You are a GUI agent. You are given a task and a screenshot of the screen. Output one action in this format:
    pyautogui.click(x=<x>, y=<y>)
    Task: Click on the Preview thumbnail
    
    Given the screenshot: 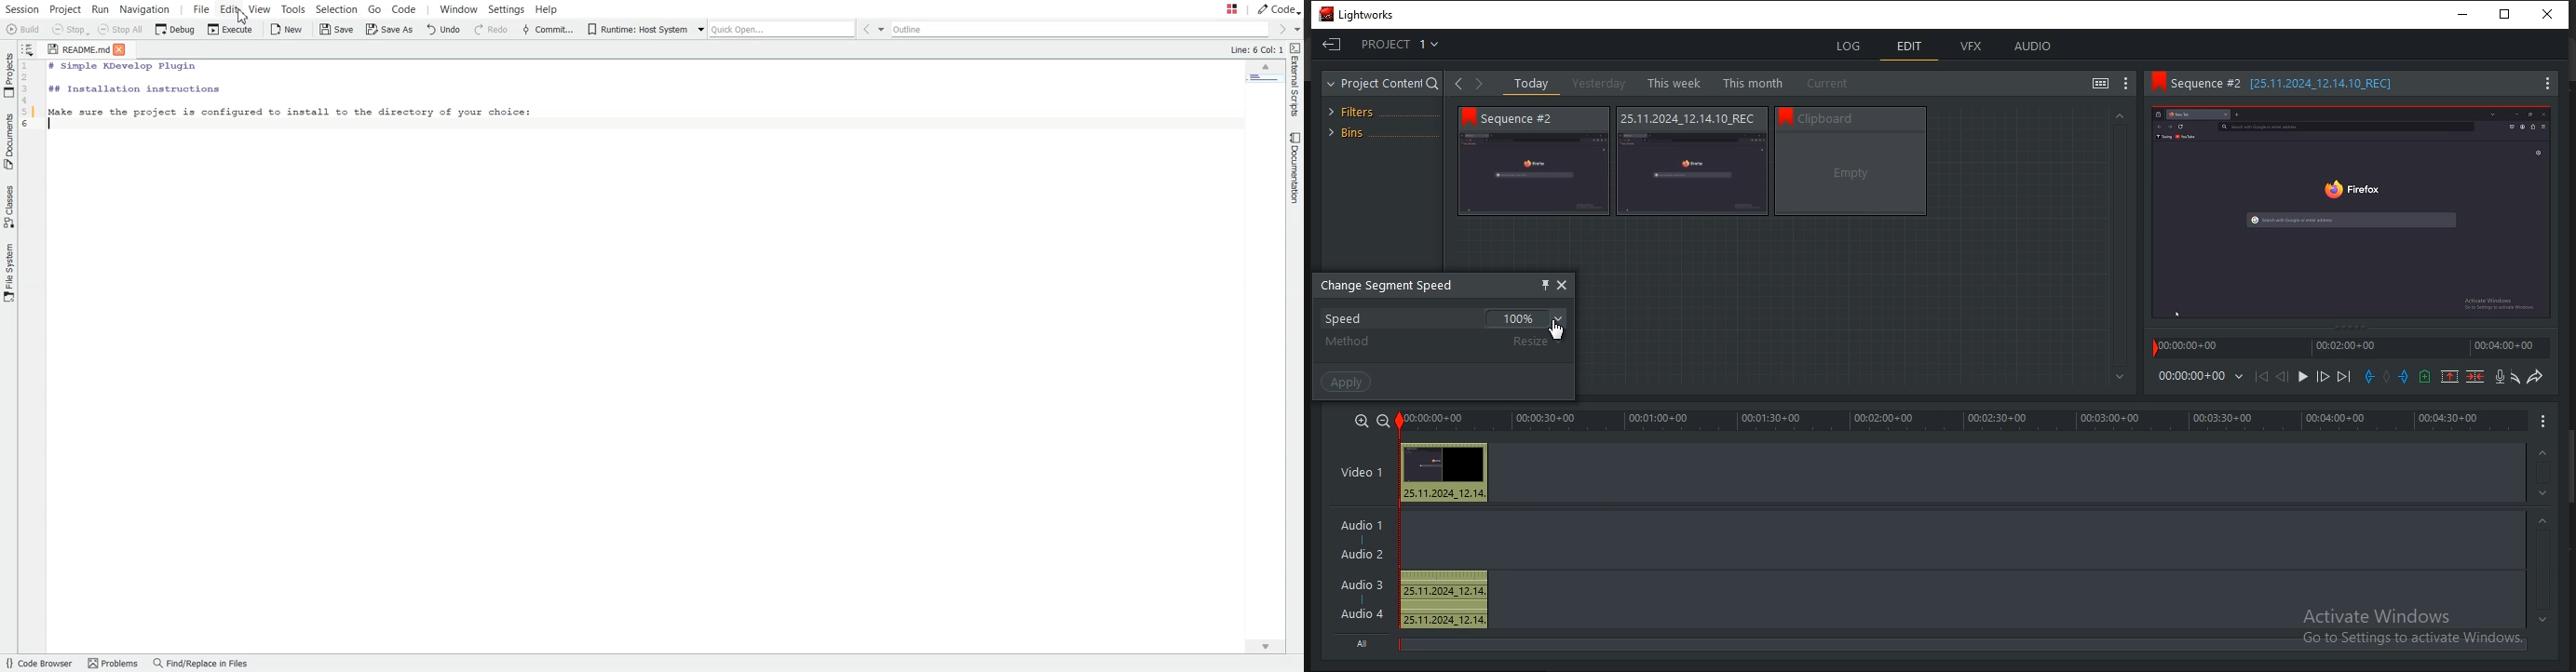 What is the action you would take?
    pyautogui.click(x=1446, y=464)
    